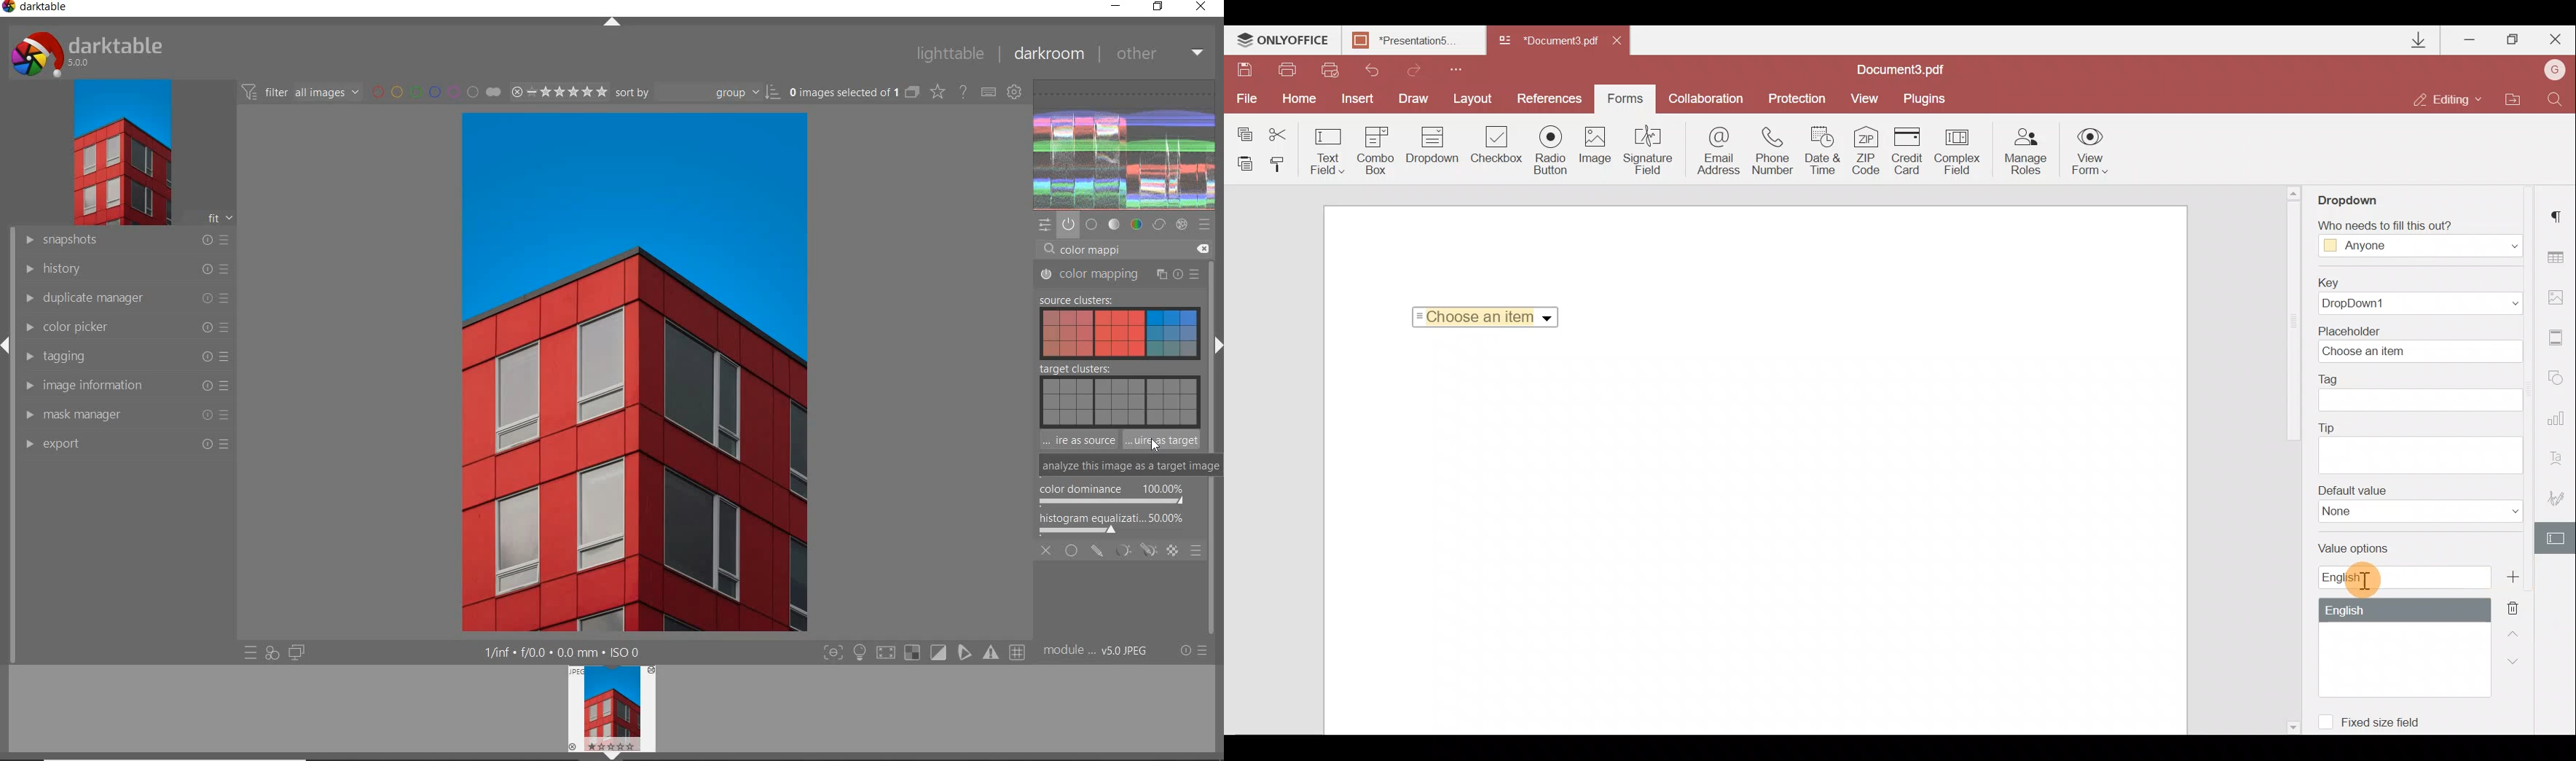 Image resolution: width=2576 pixels, height=784 pixels. What do you see at coordinates (1158, 225) in the screenshot?
I see `correct ` at bounding box center [1158, 225].